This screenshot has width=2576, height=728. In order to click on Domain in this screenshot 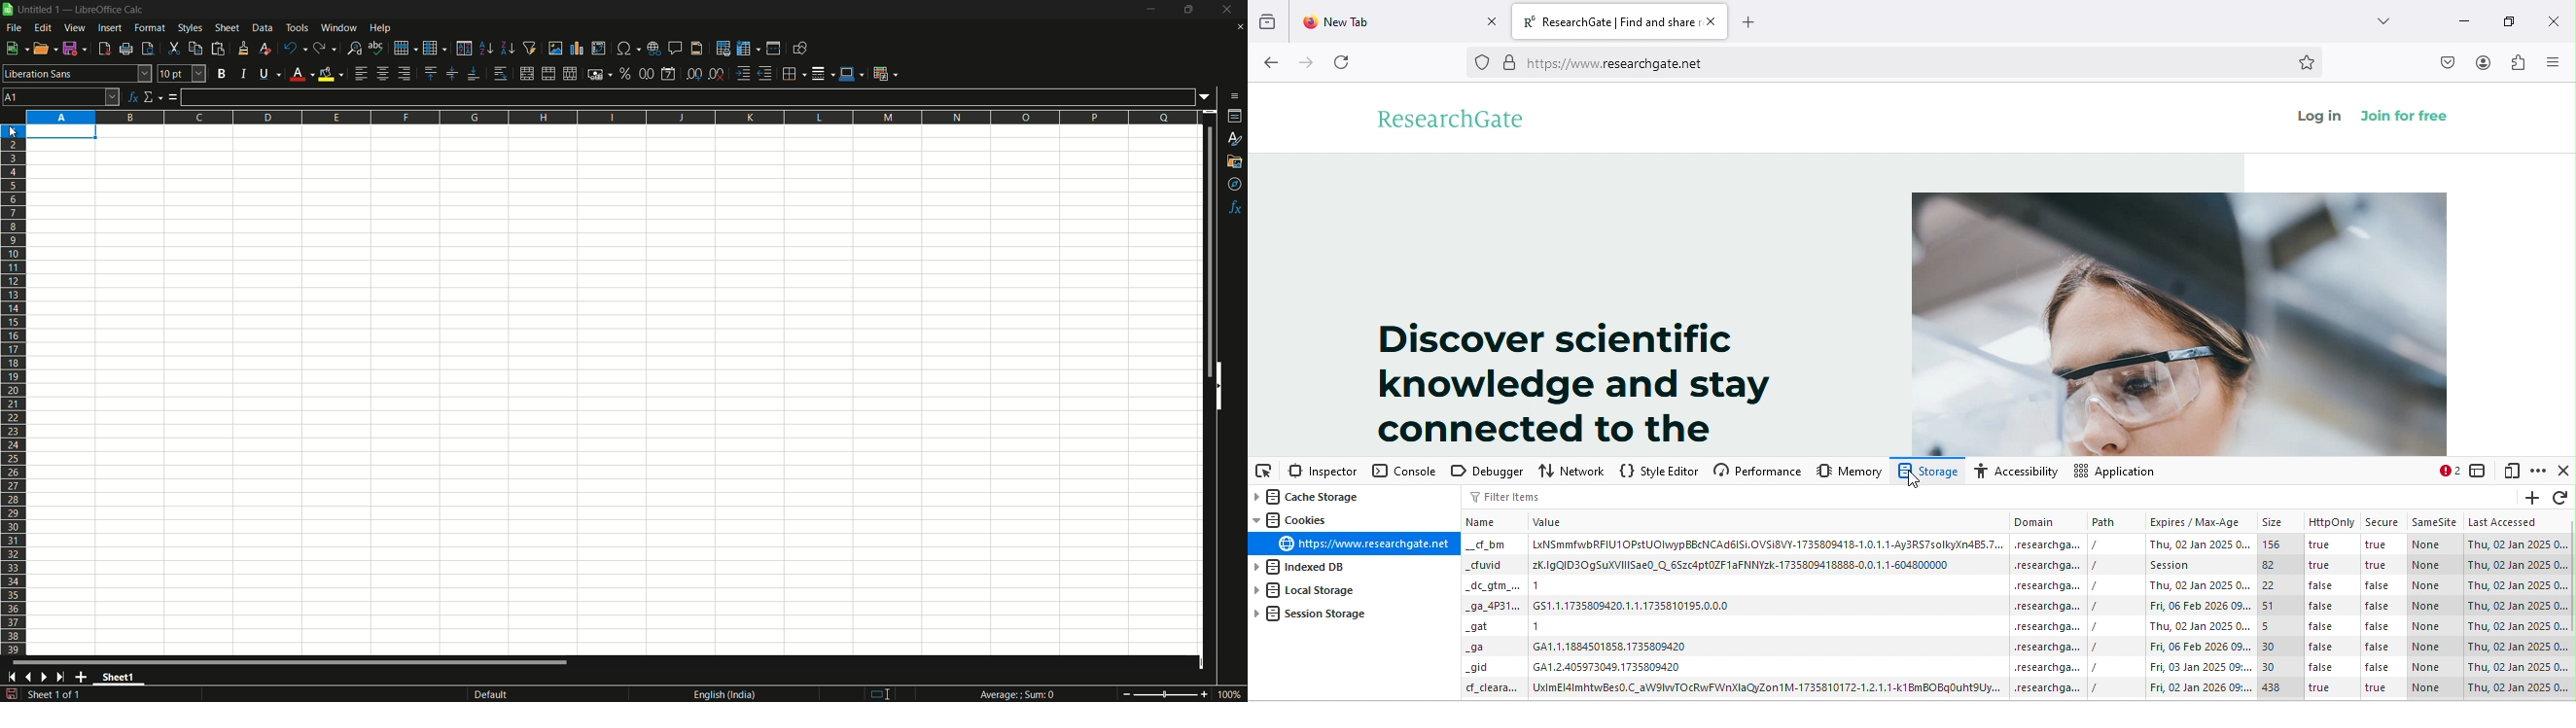, I will do `click(2033, 521)`.